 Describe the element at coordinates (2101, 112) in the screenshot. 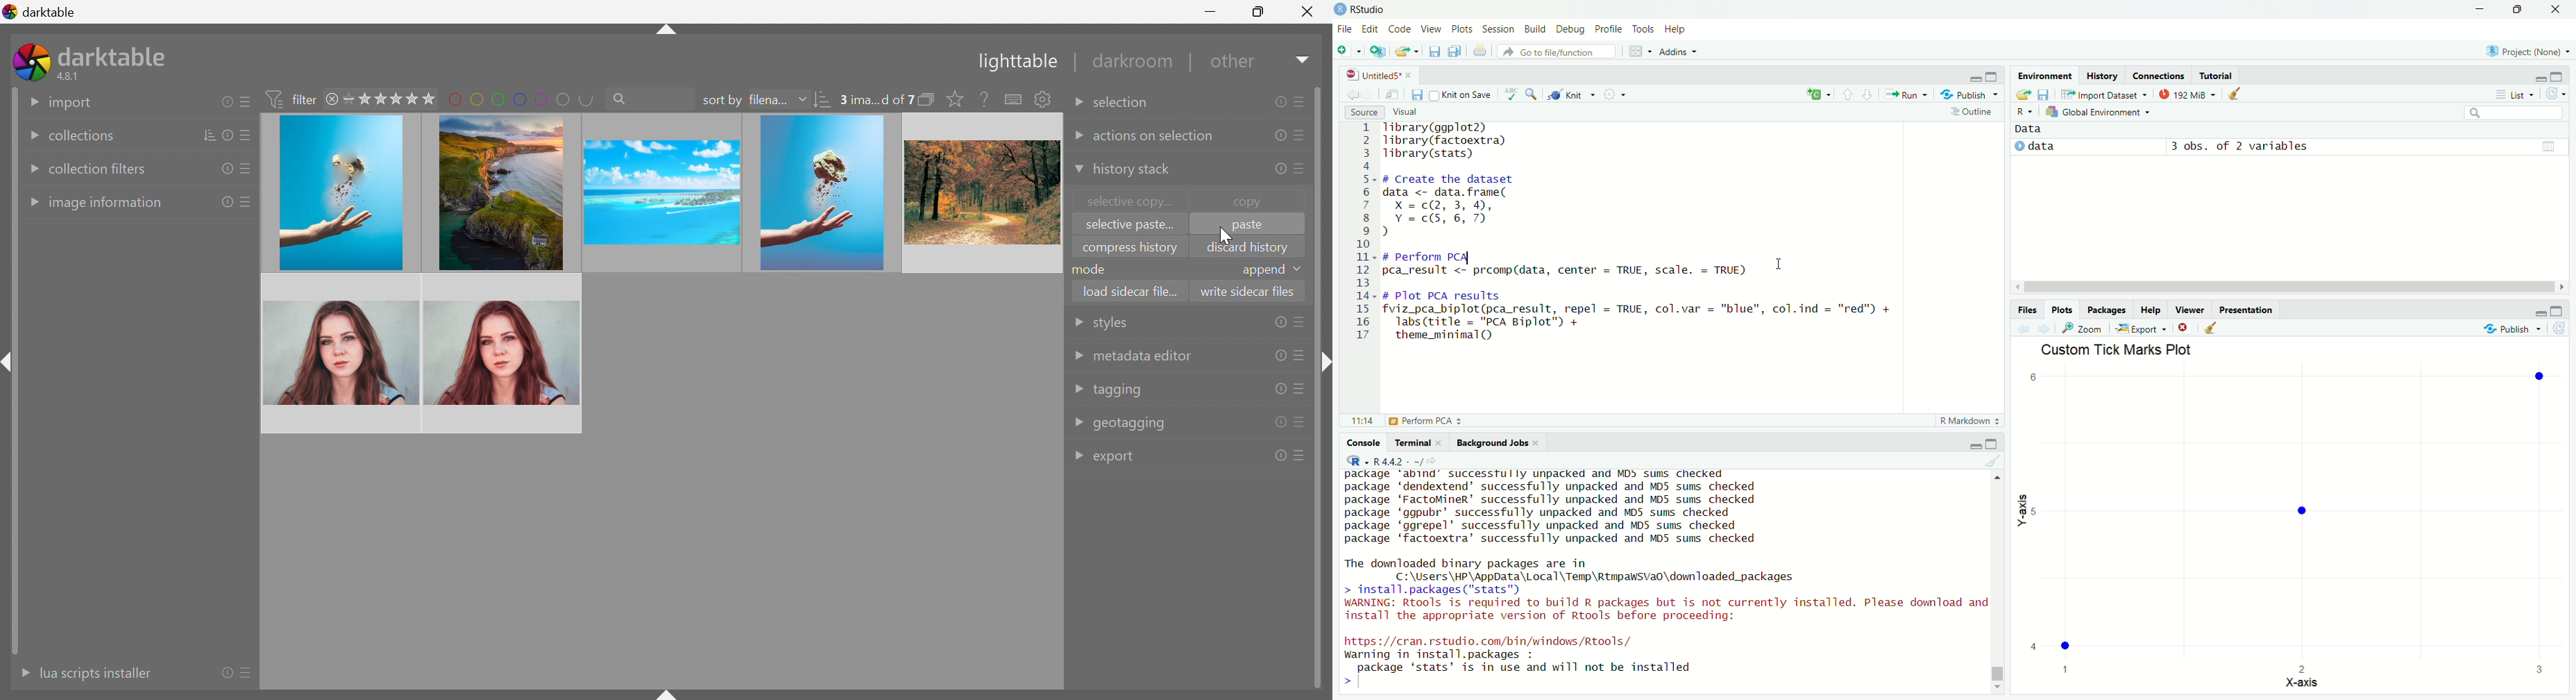

I see `global environment` at that location.